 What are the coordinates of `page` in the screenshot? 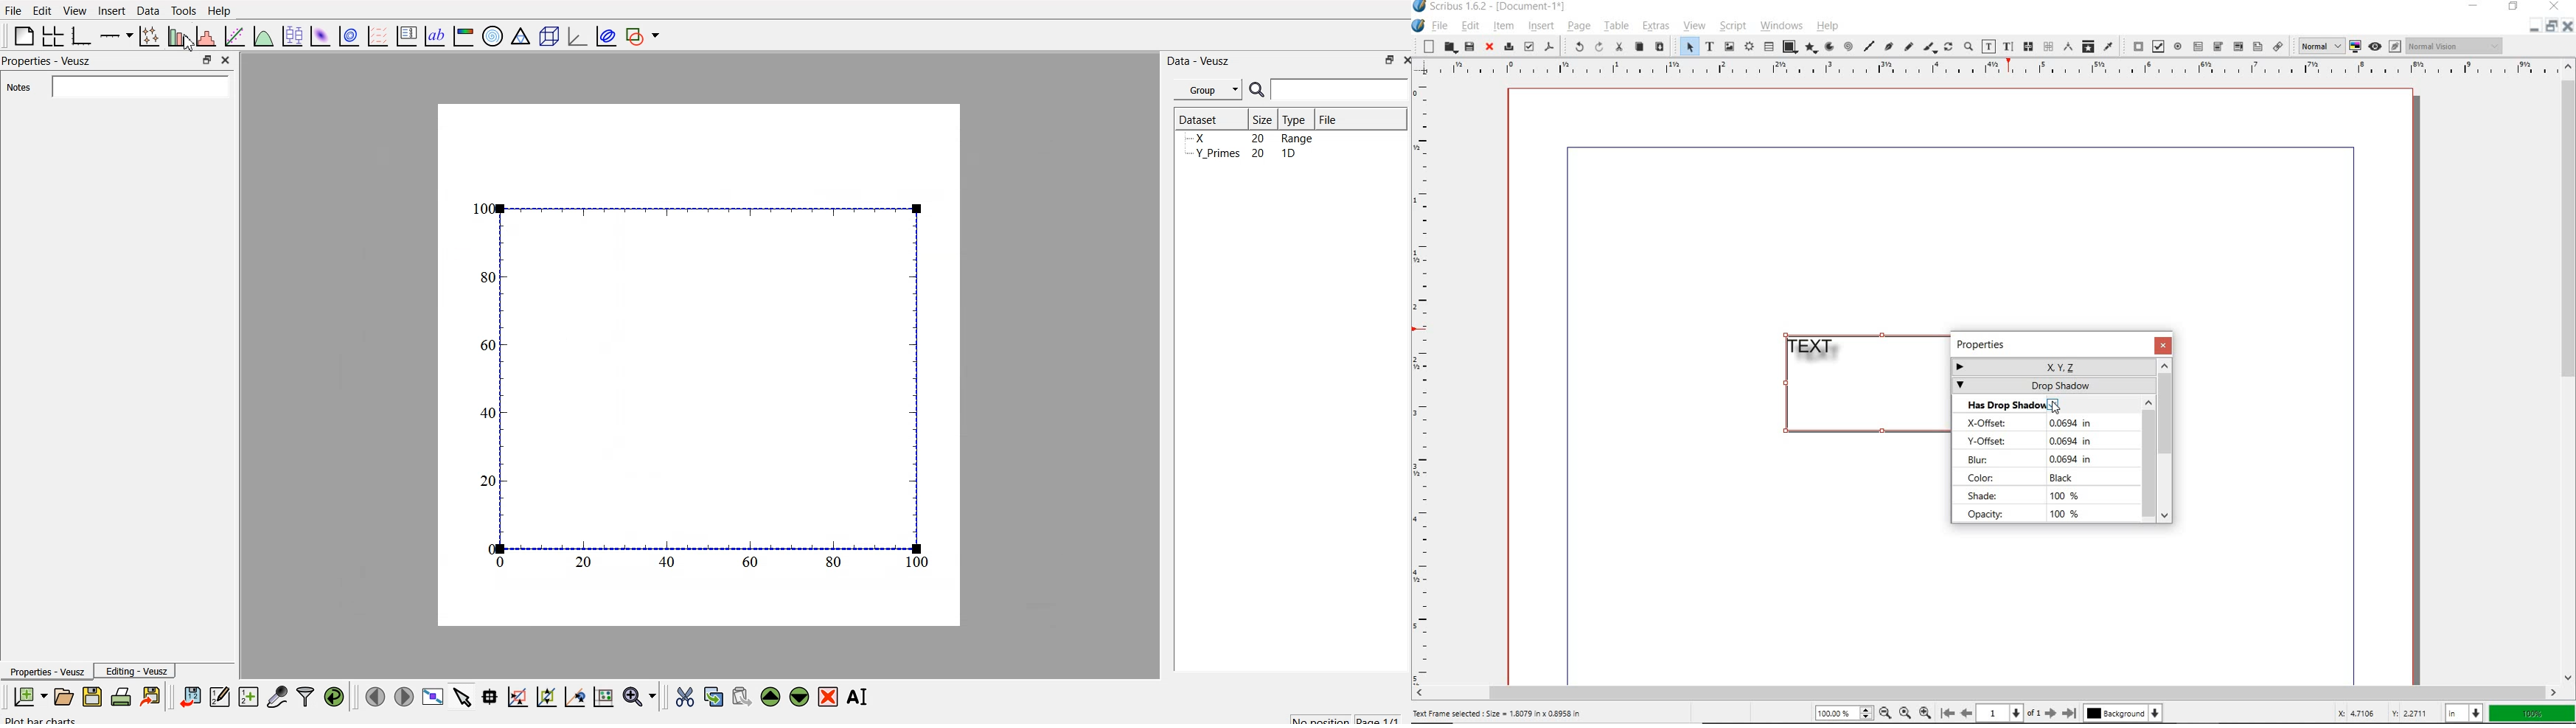 It's located at (1578, 28).